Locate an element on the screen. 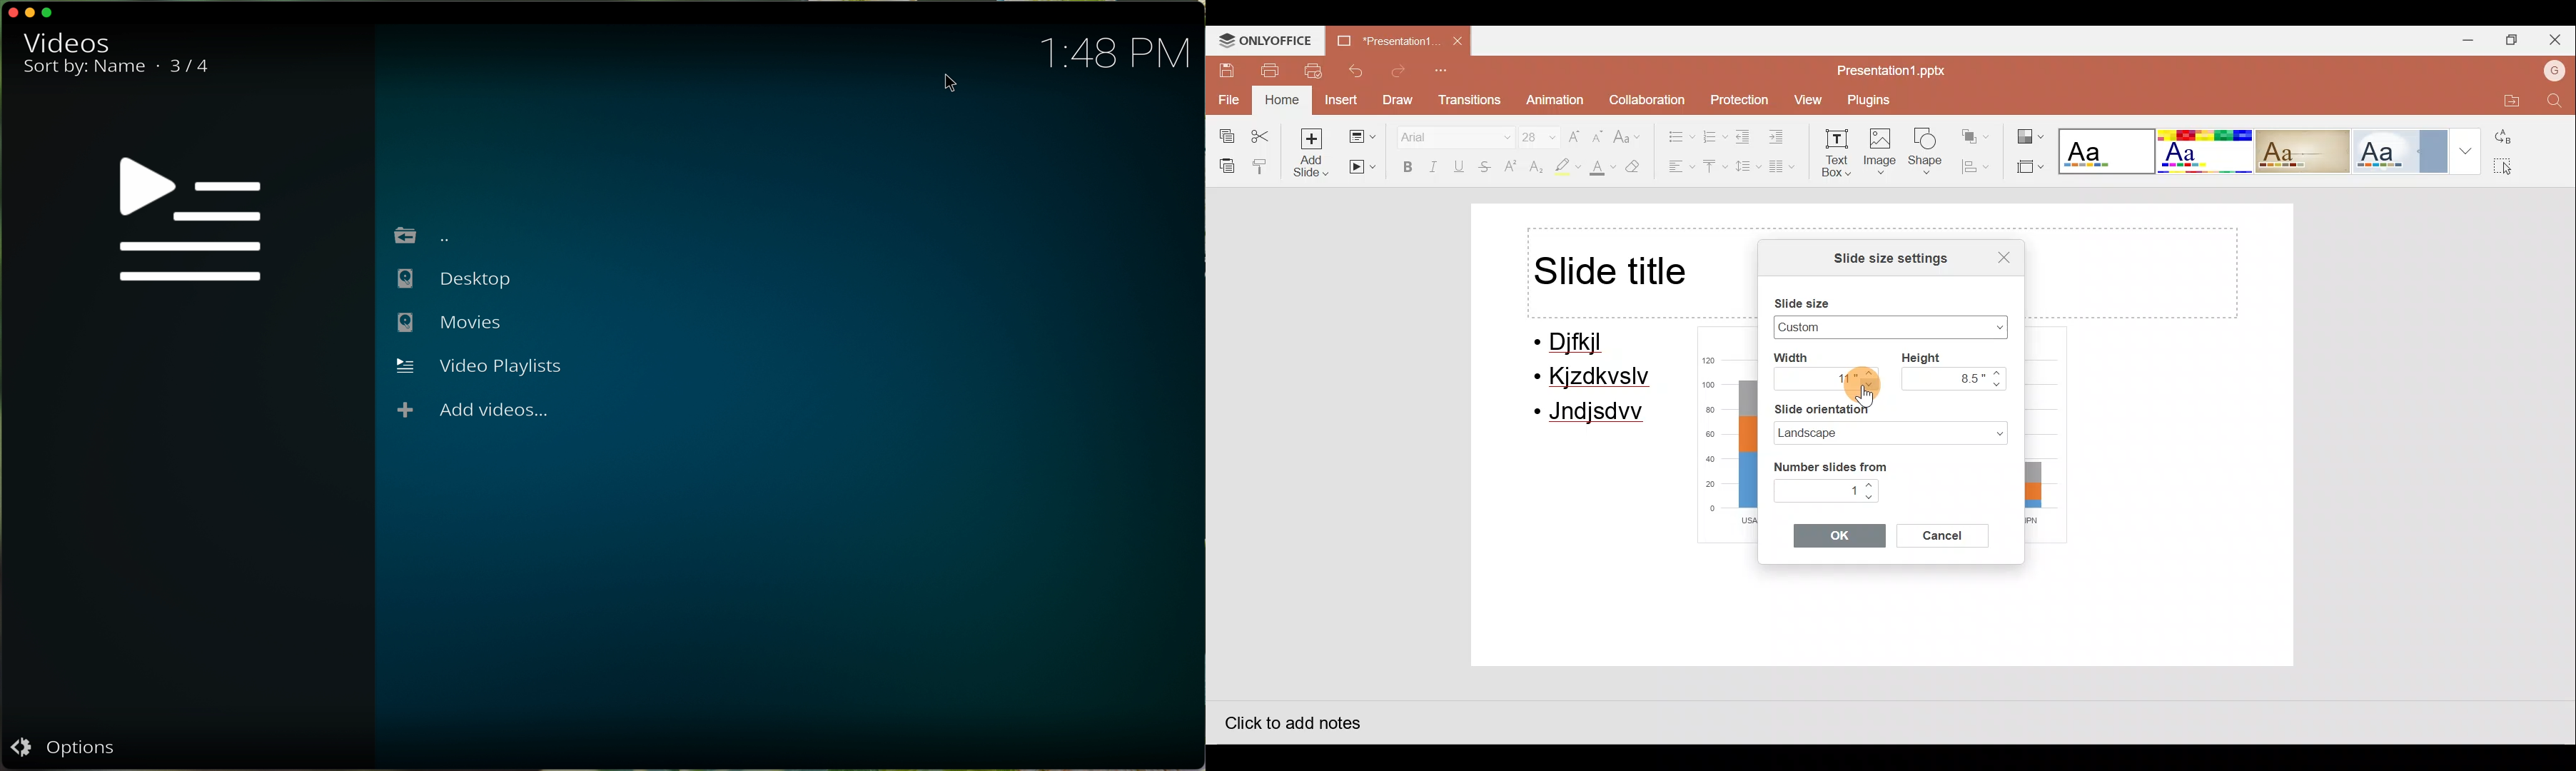  Underline is located at coordinates (1462, 166).